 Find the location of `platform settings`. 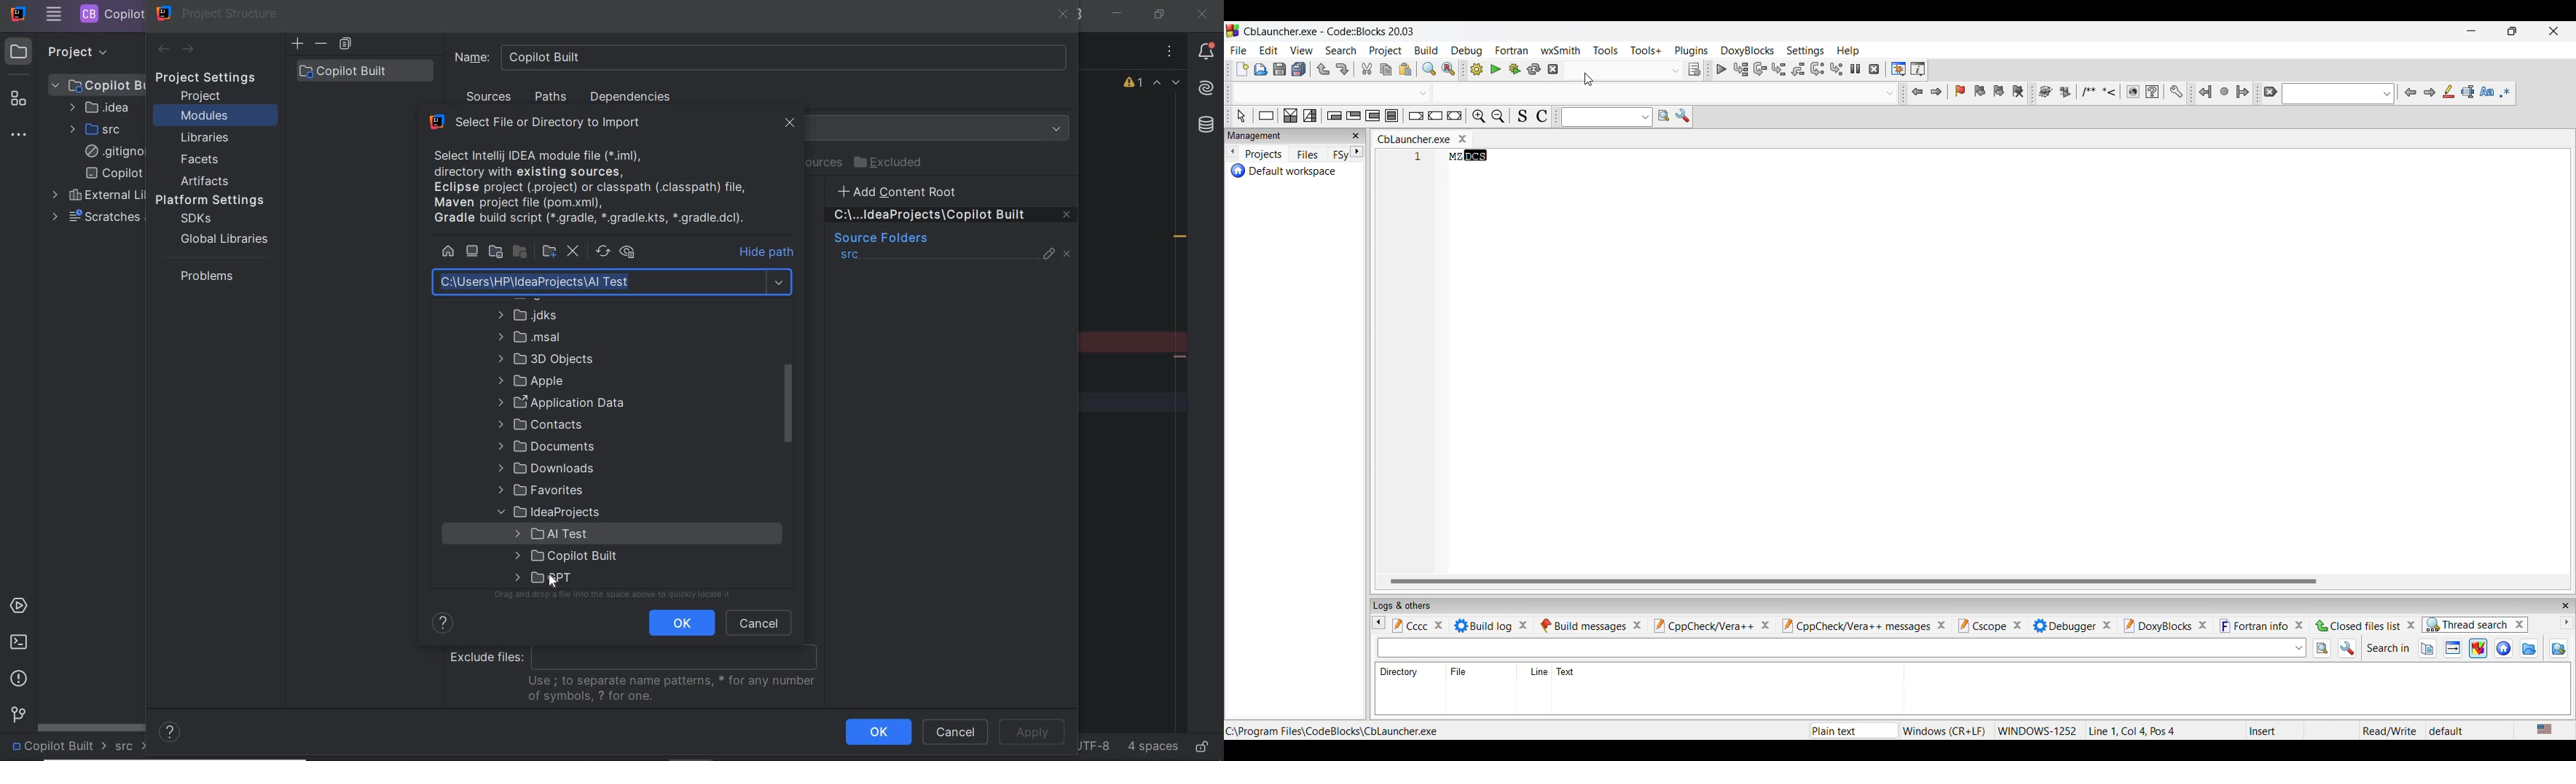

platform settings is located at coordinates (215, 200).